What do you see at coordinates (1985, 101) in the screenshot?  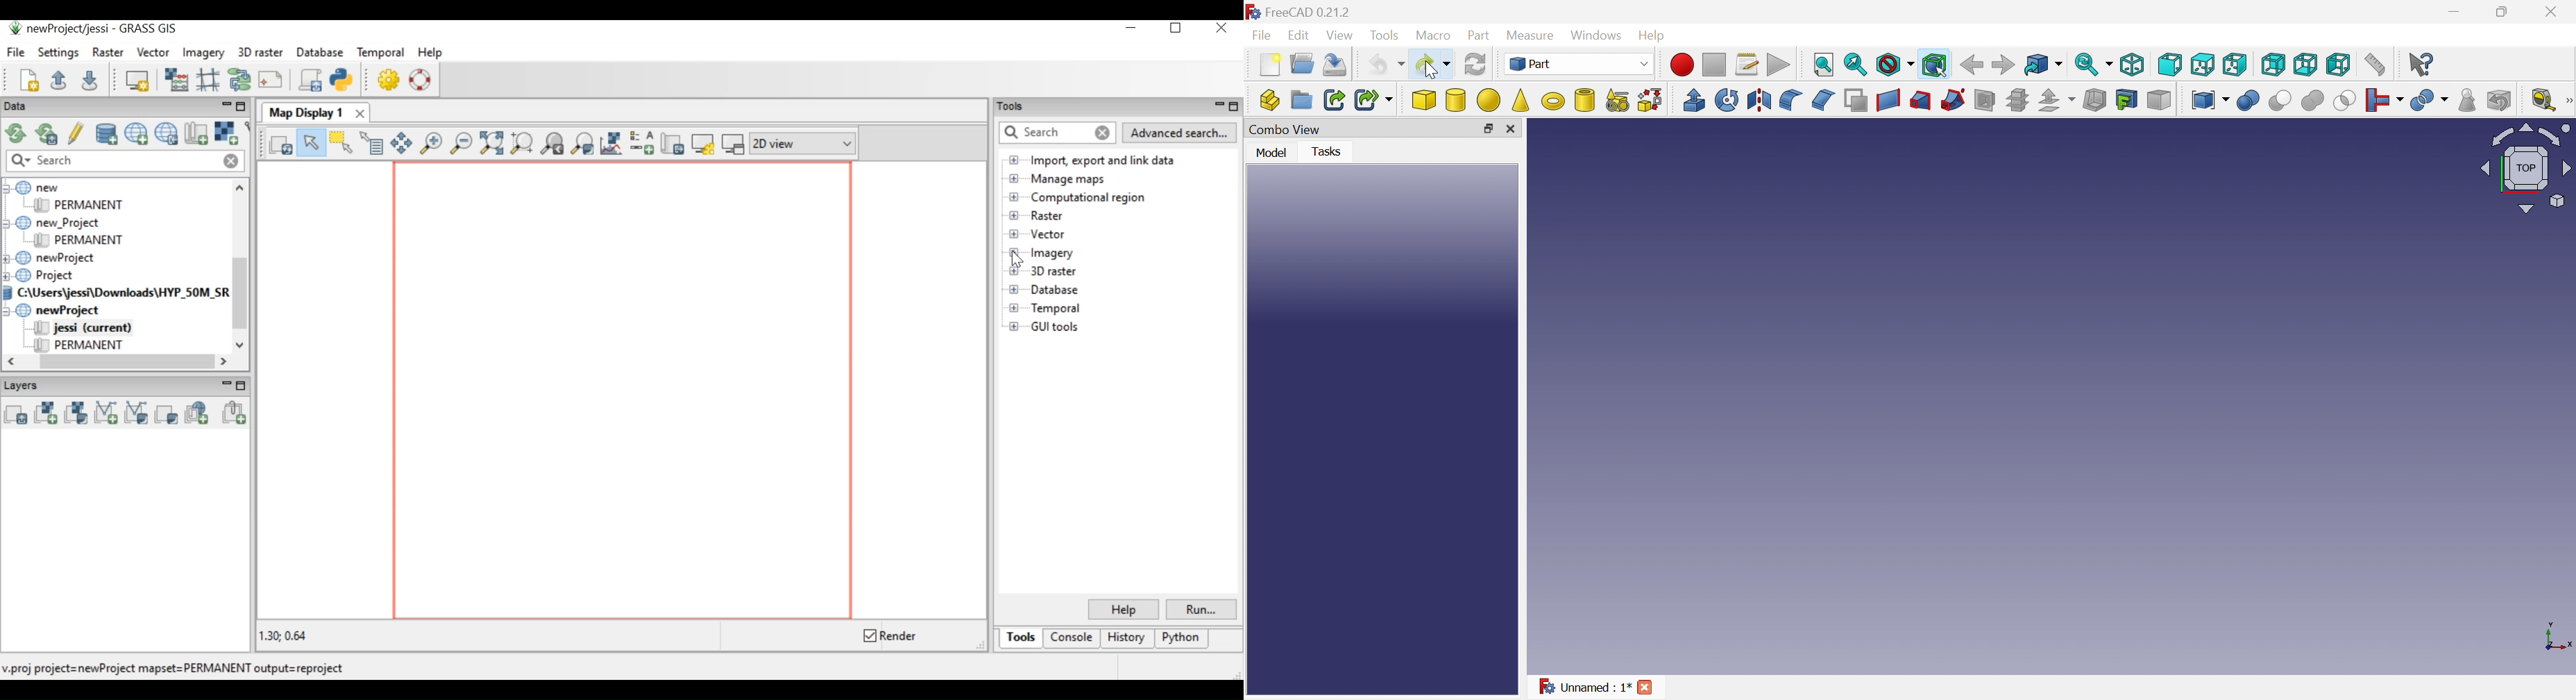 I see `Section` at bounding box center [1985, 101].